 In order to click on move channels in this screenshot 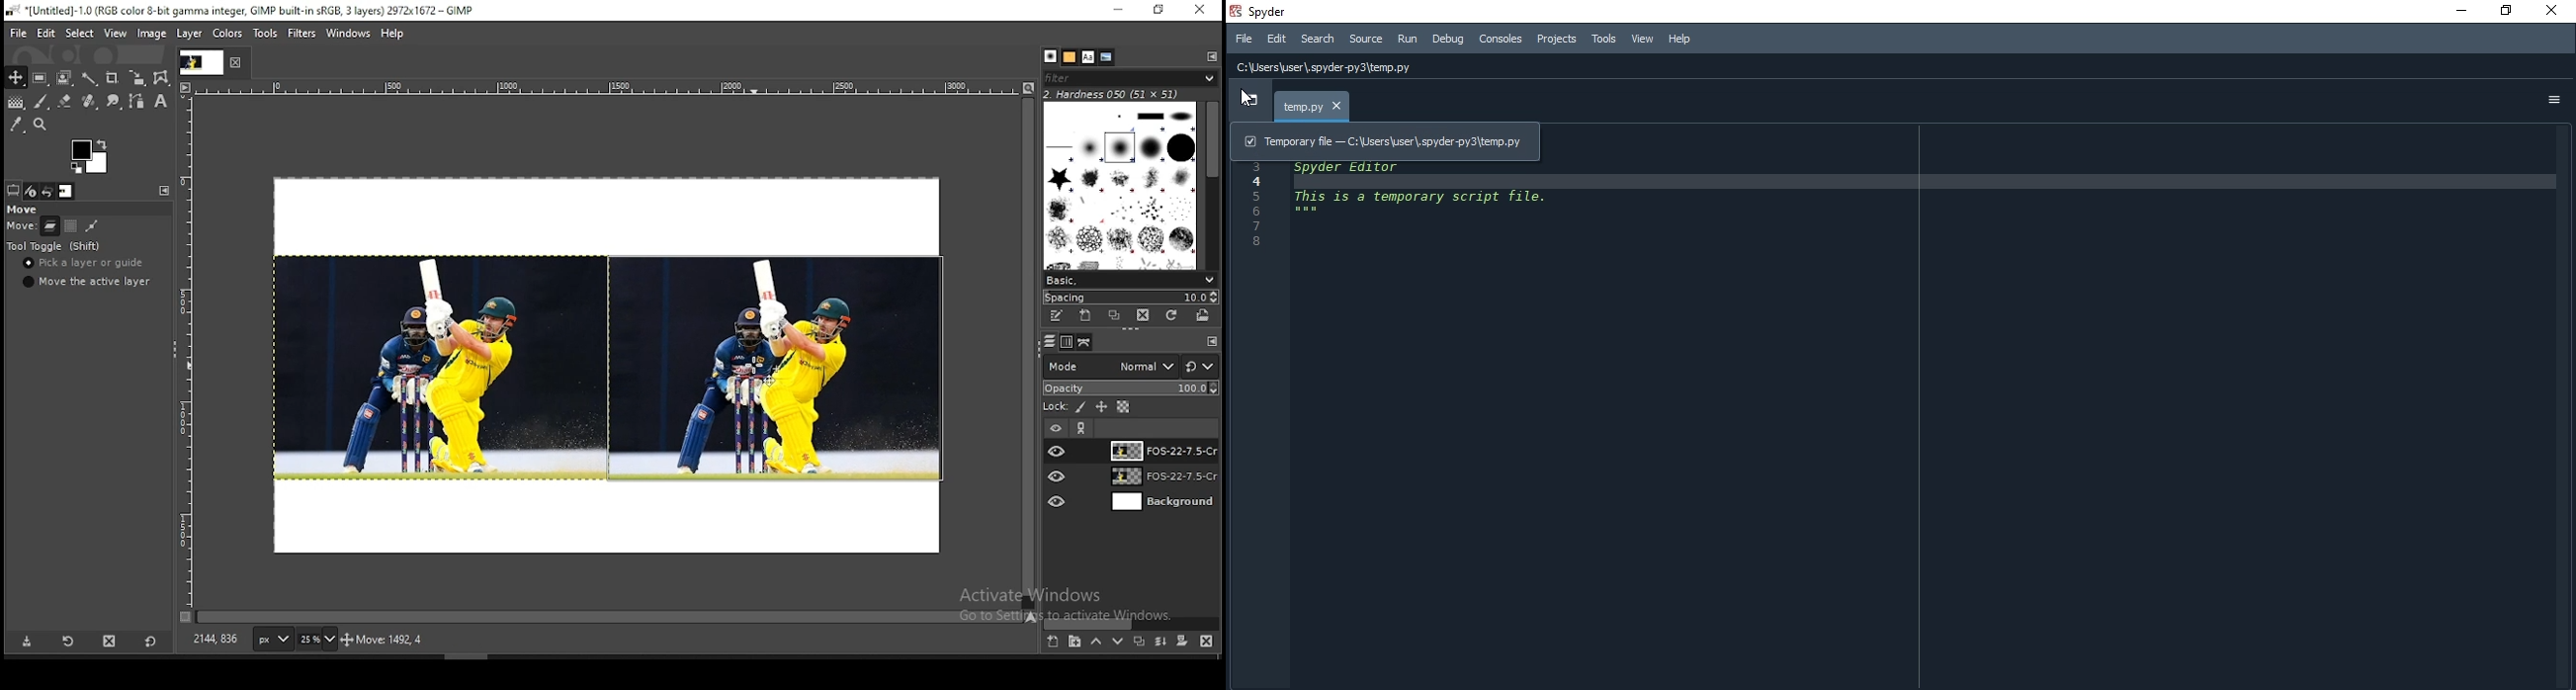, I will do `click(70, 226)`.